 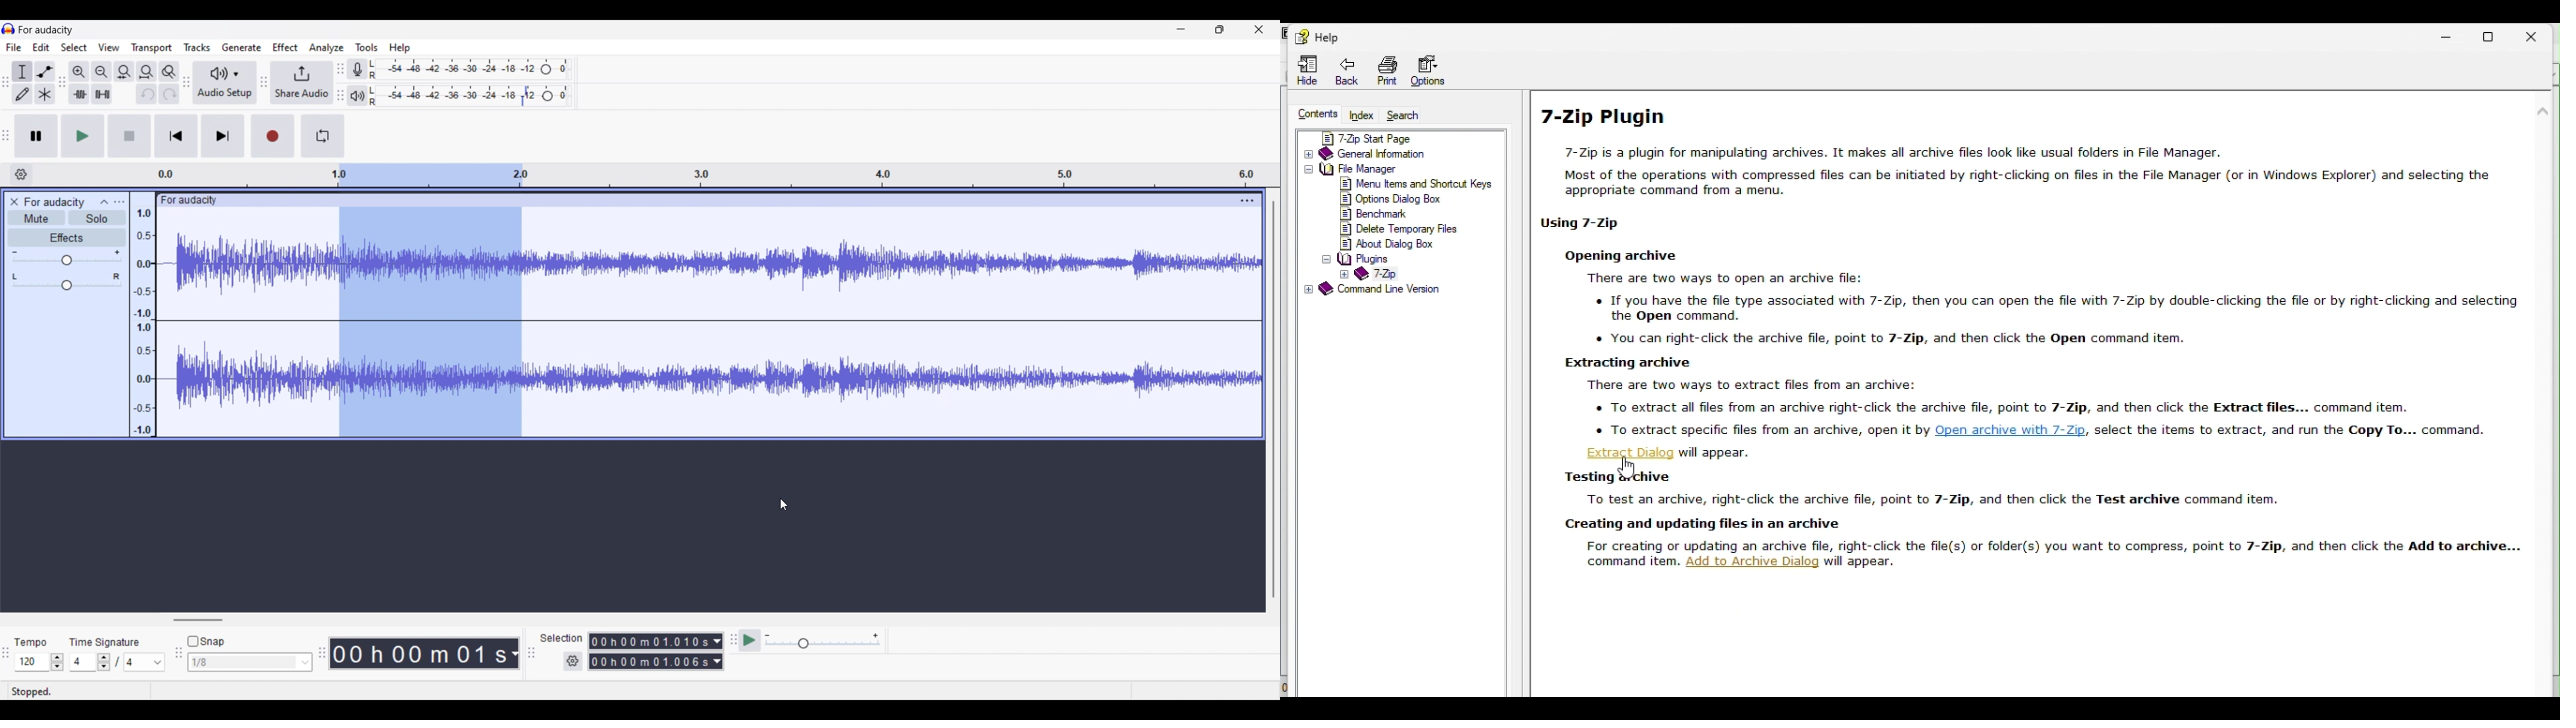 What do you see at coordinates (1219, 29) in the screenshot?
I see `Show in smaller tab` at bounding box center [1219, 29].